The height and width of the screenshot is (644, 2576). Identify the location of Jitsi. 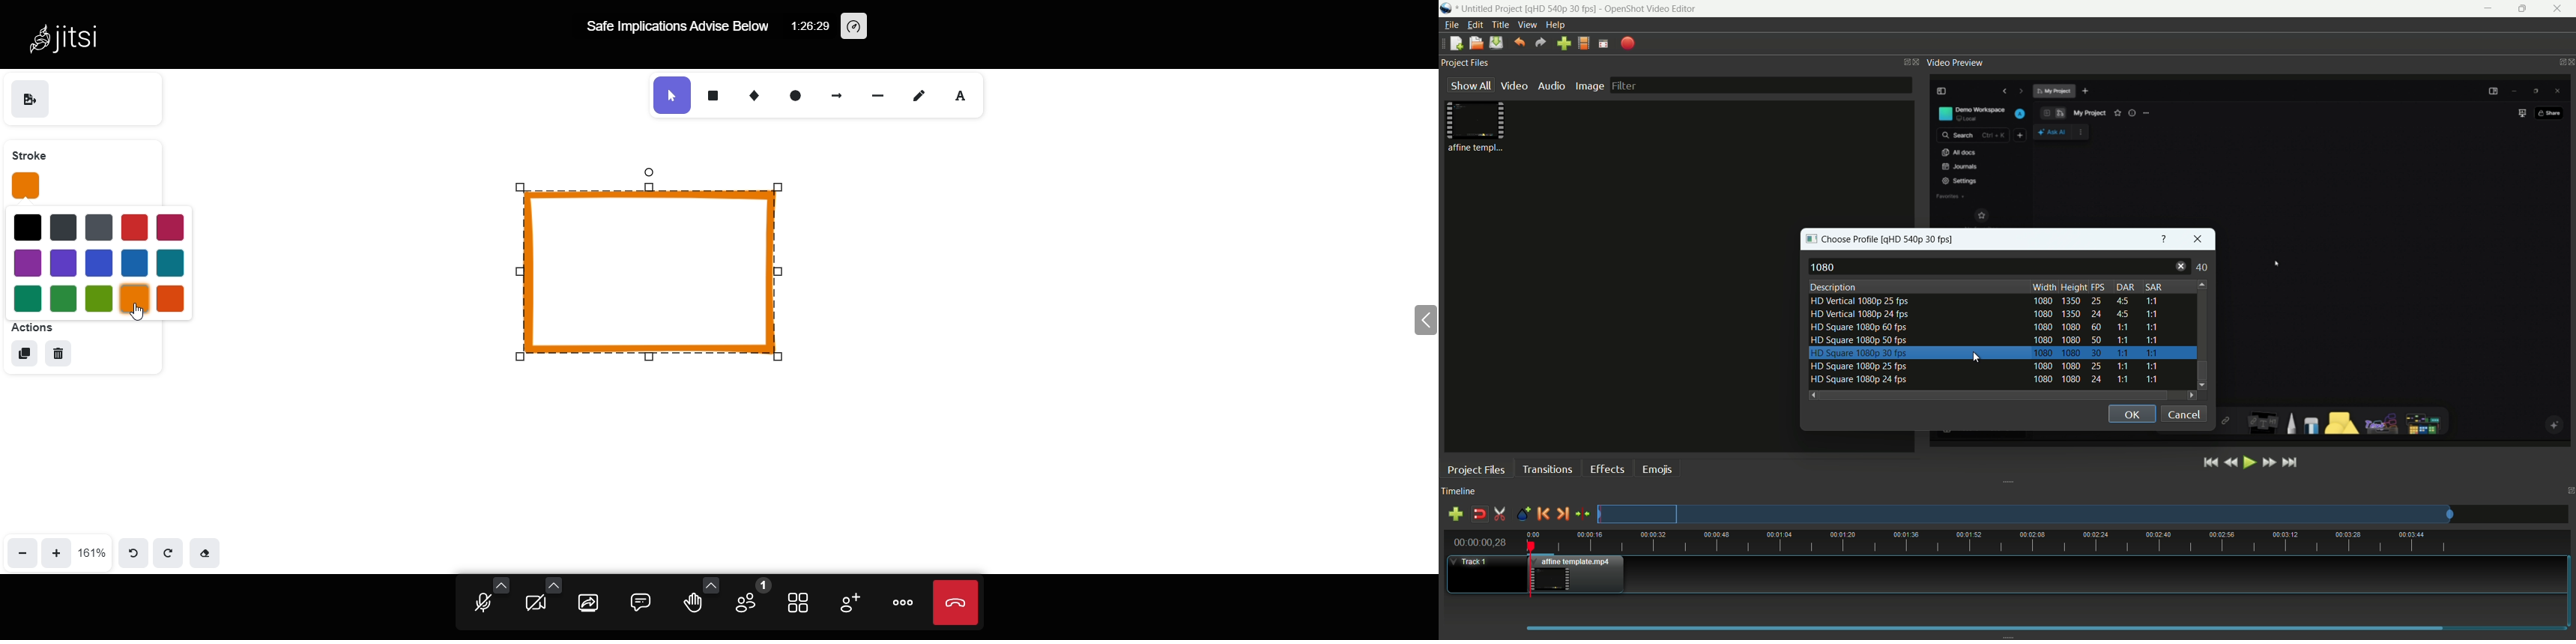
(79, 38).